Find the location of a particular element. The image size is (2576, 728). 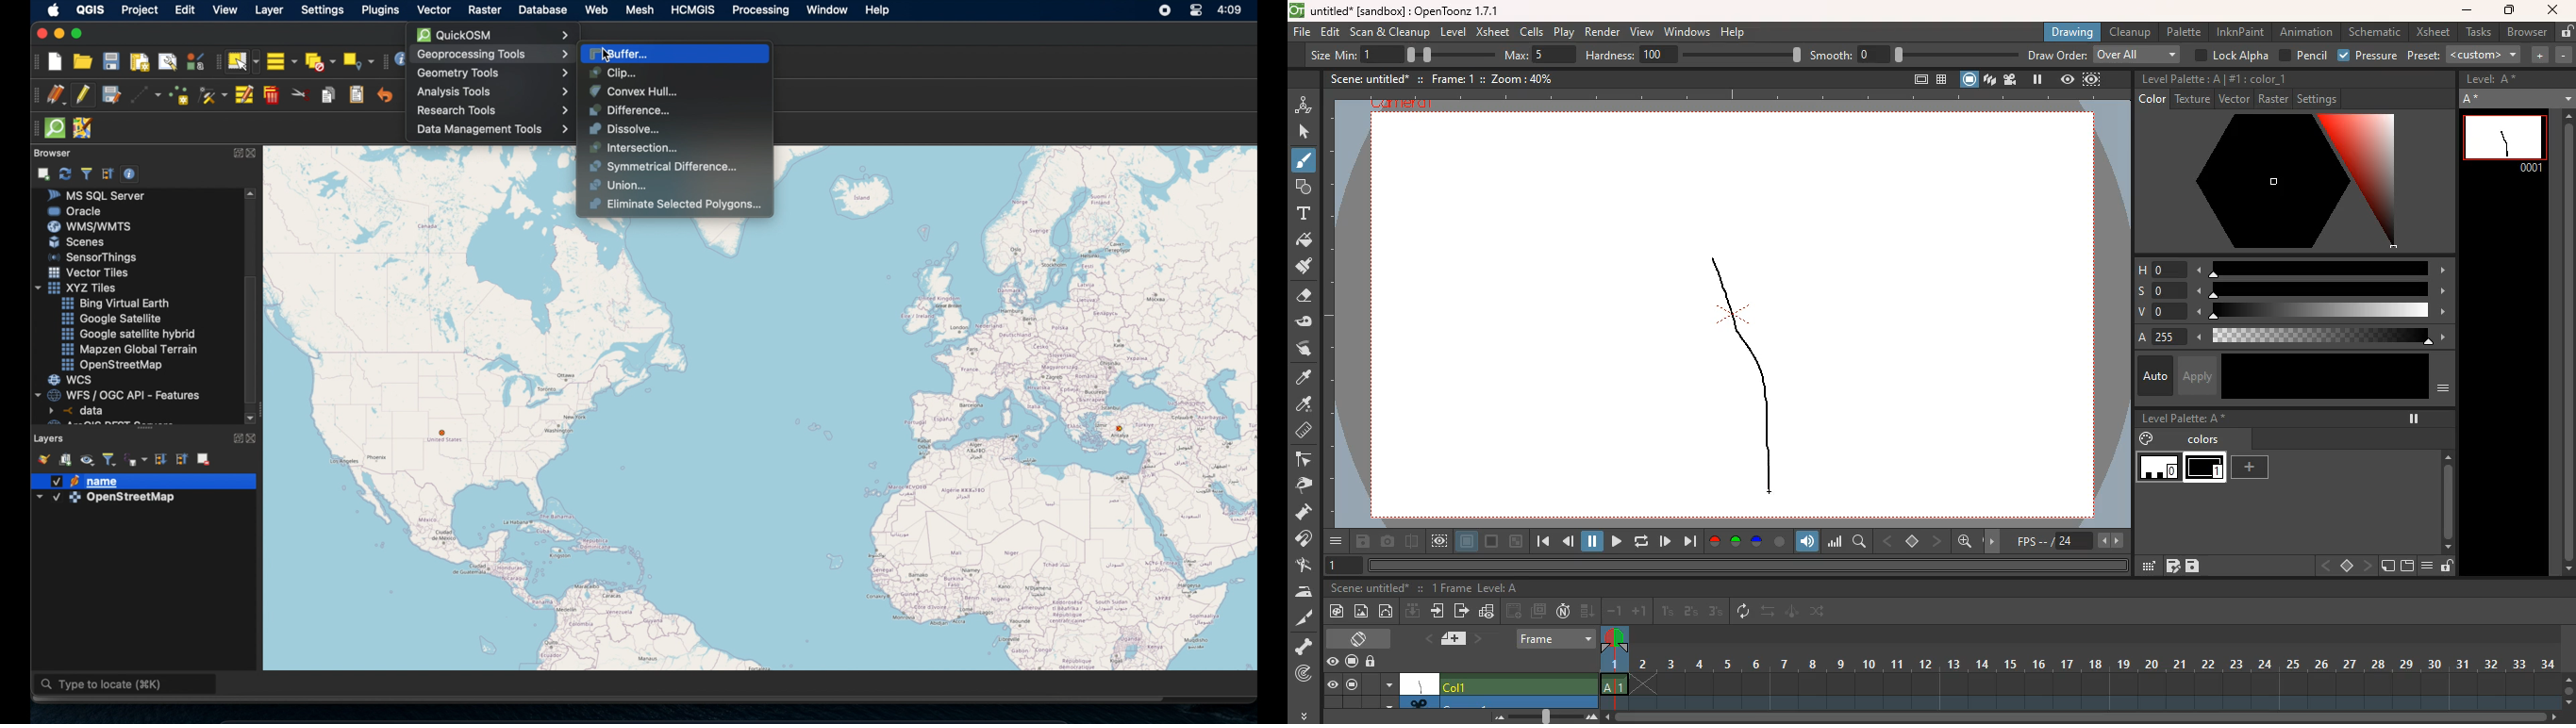

openstreetmap layer is located at coordinates (107, 500).